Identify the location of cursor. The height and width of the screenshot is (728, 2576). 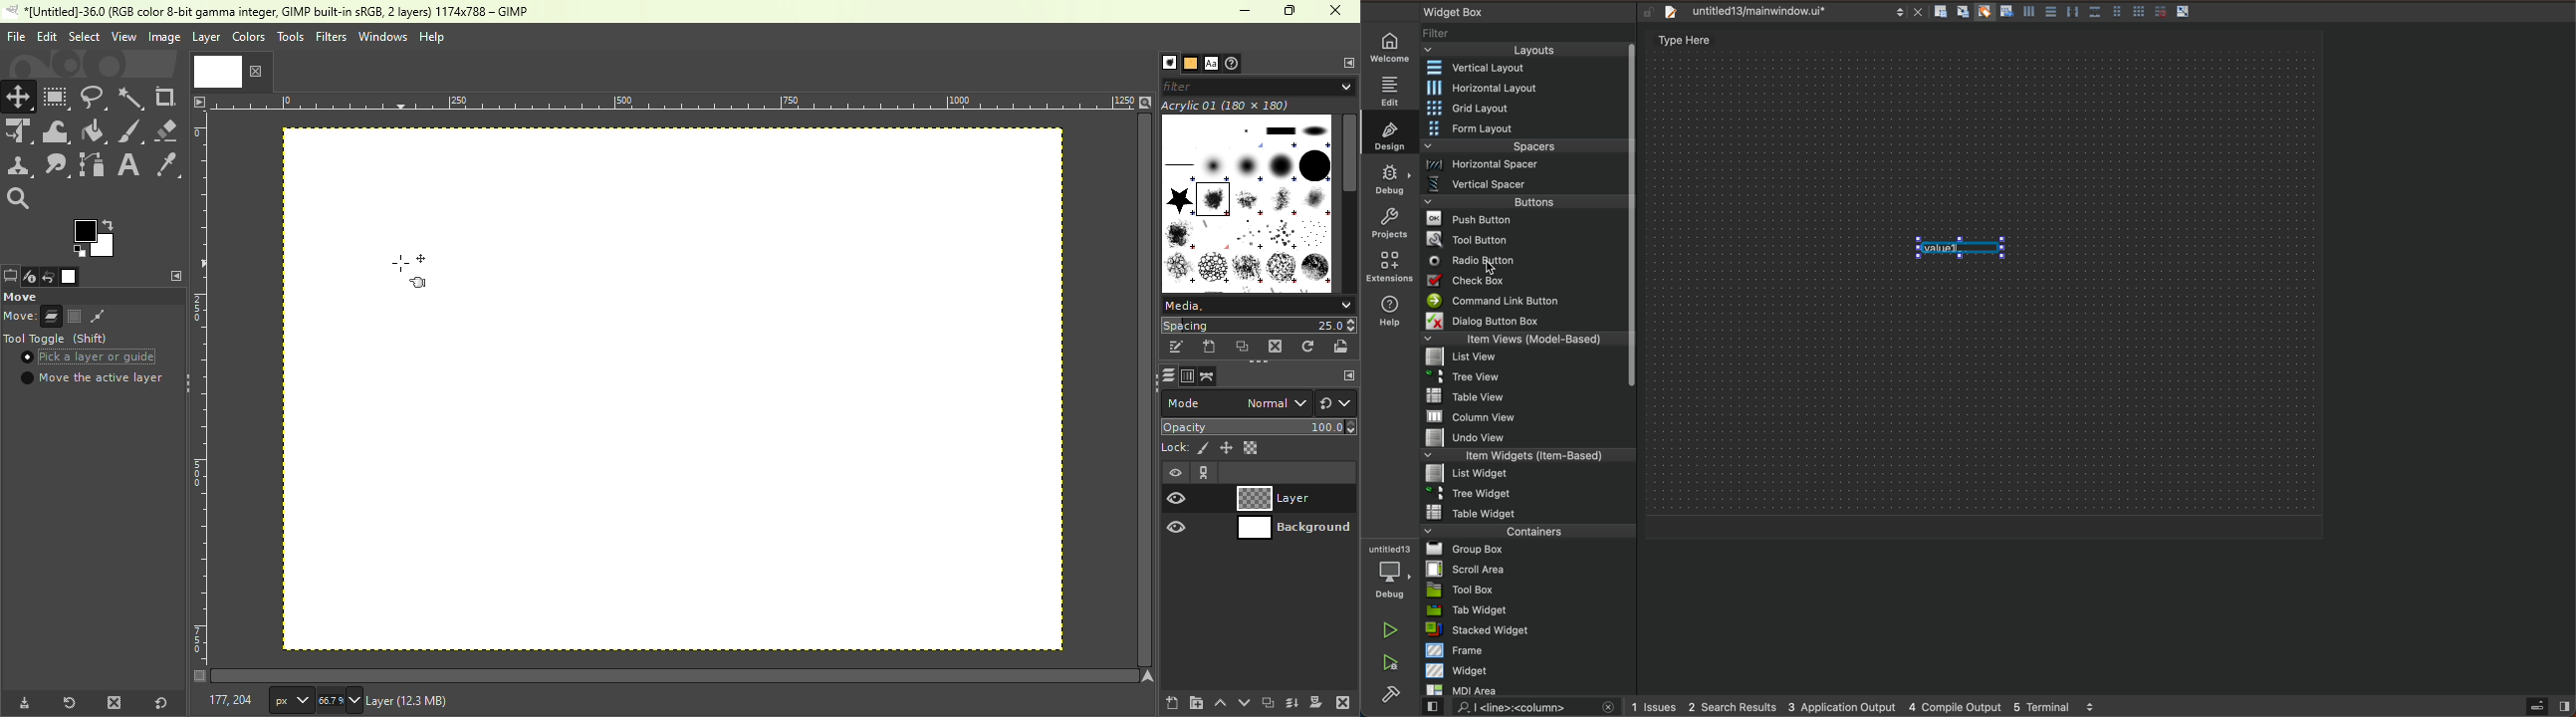
(1491, 273).